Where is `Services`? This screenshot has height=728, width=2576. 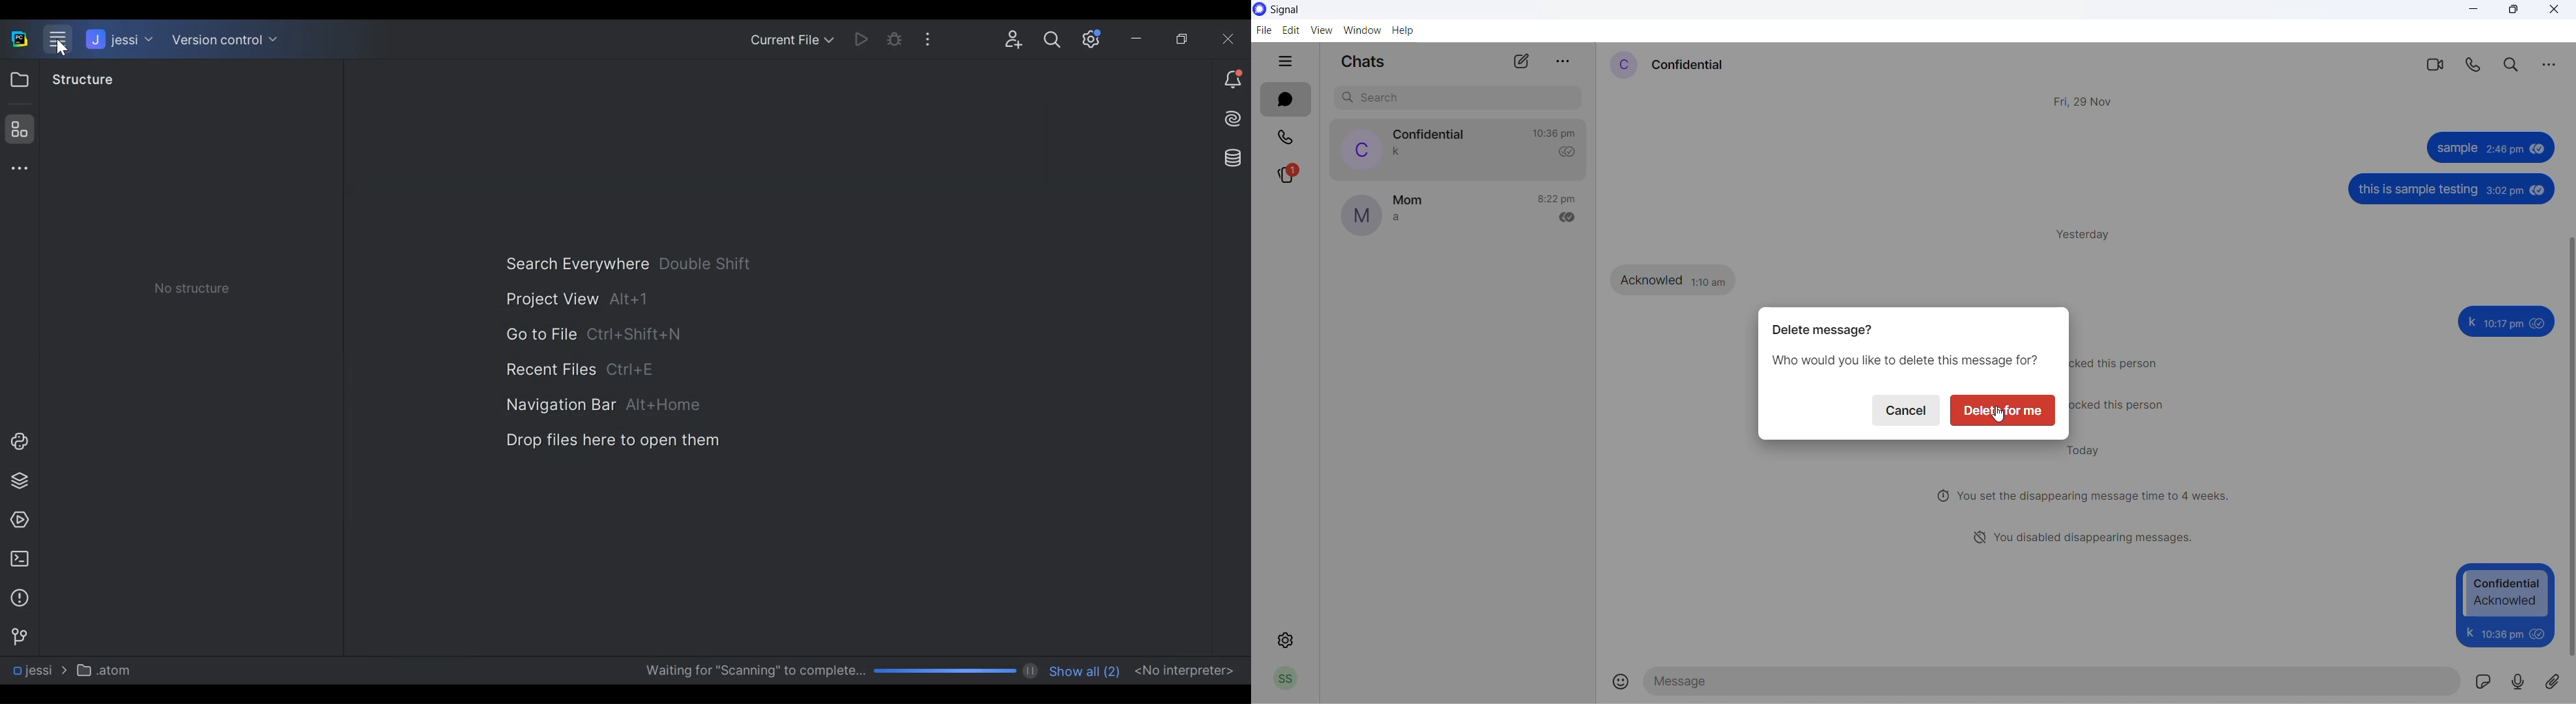 Services is located at coordinates (19, 521).